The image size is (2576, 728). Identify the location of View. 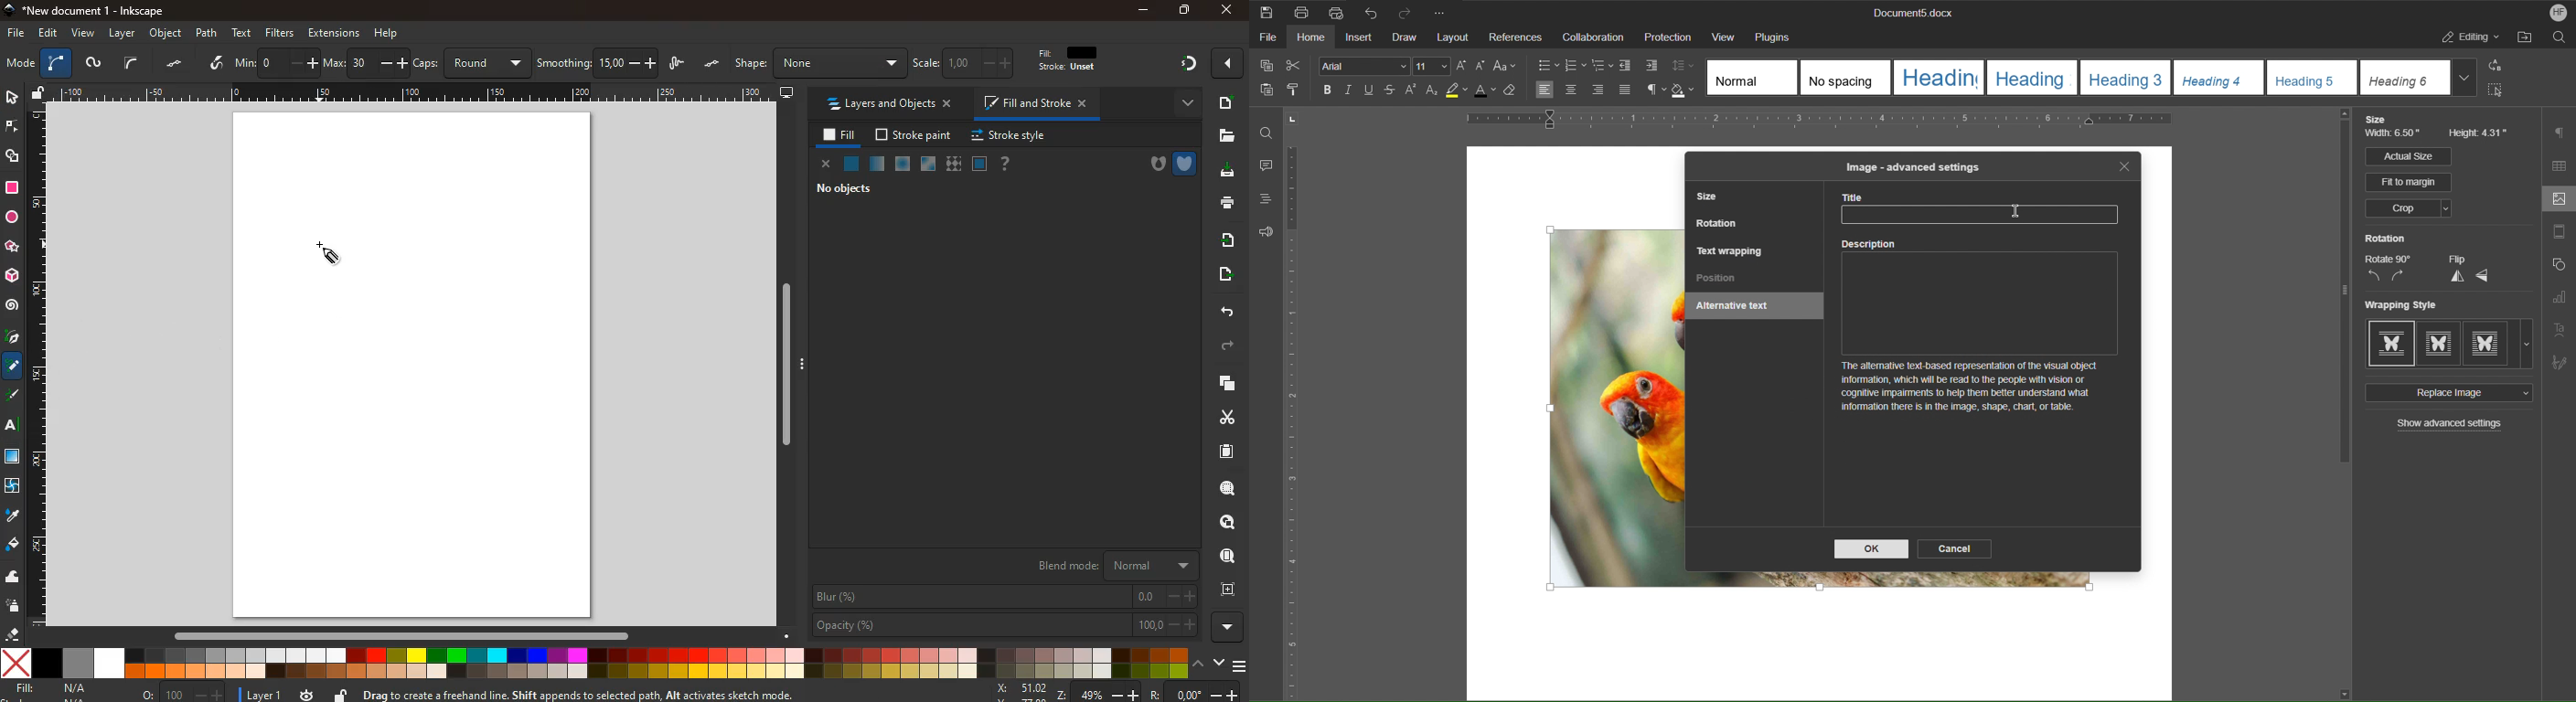
(1723, 36).